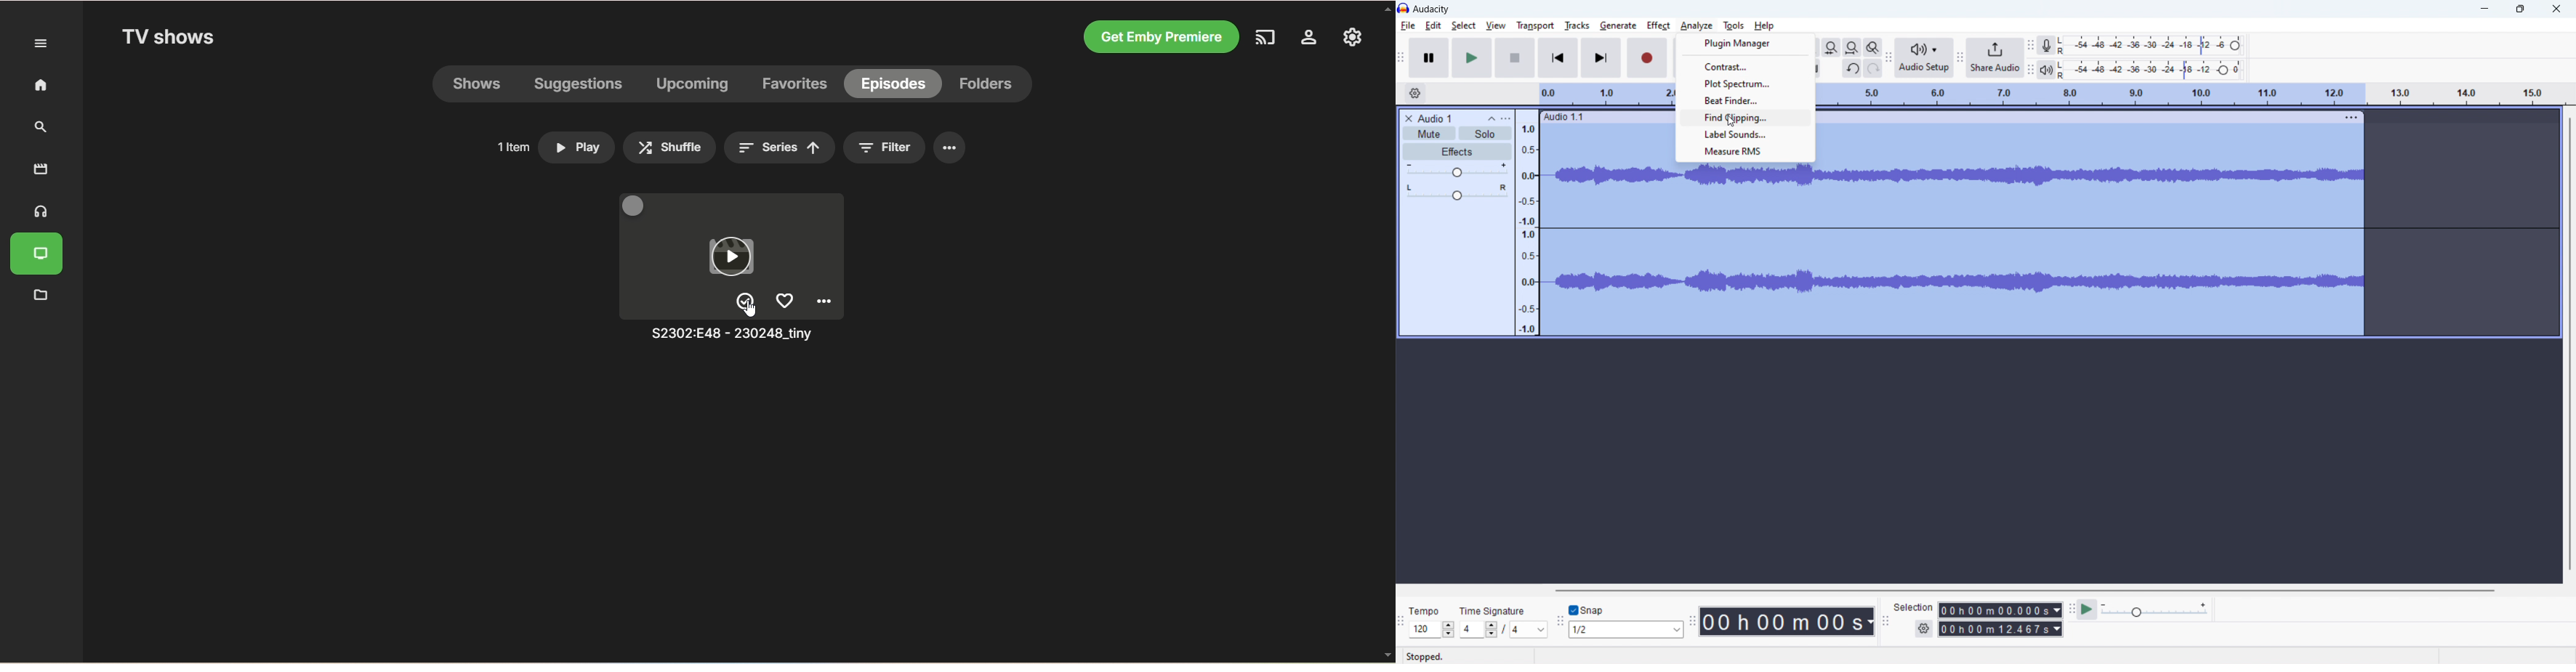  Describe the element at coordinates (797, 85) in the screenshot. I see `favorites` at that location.